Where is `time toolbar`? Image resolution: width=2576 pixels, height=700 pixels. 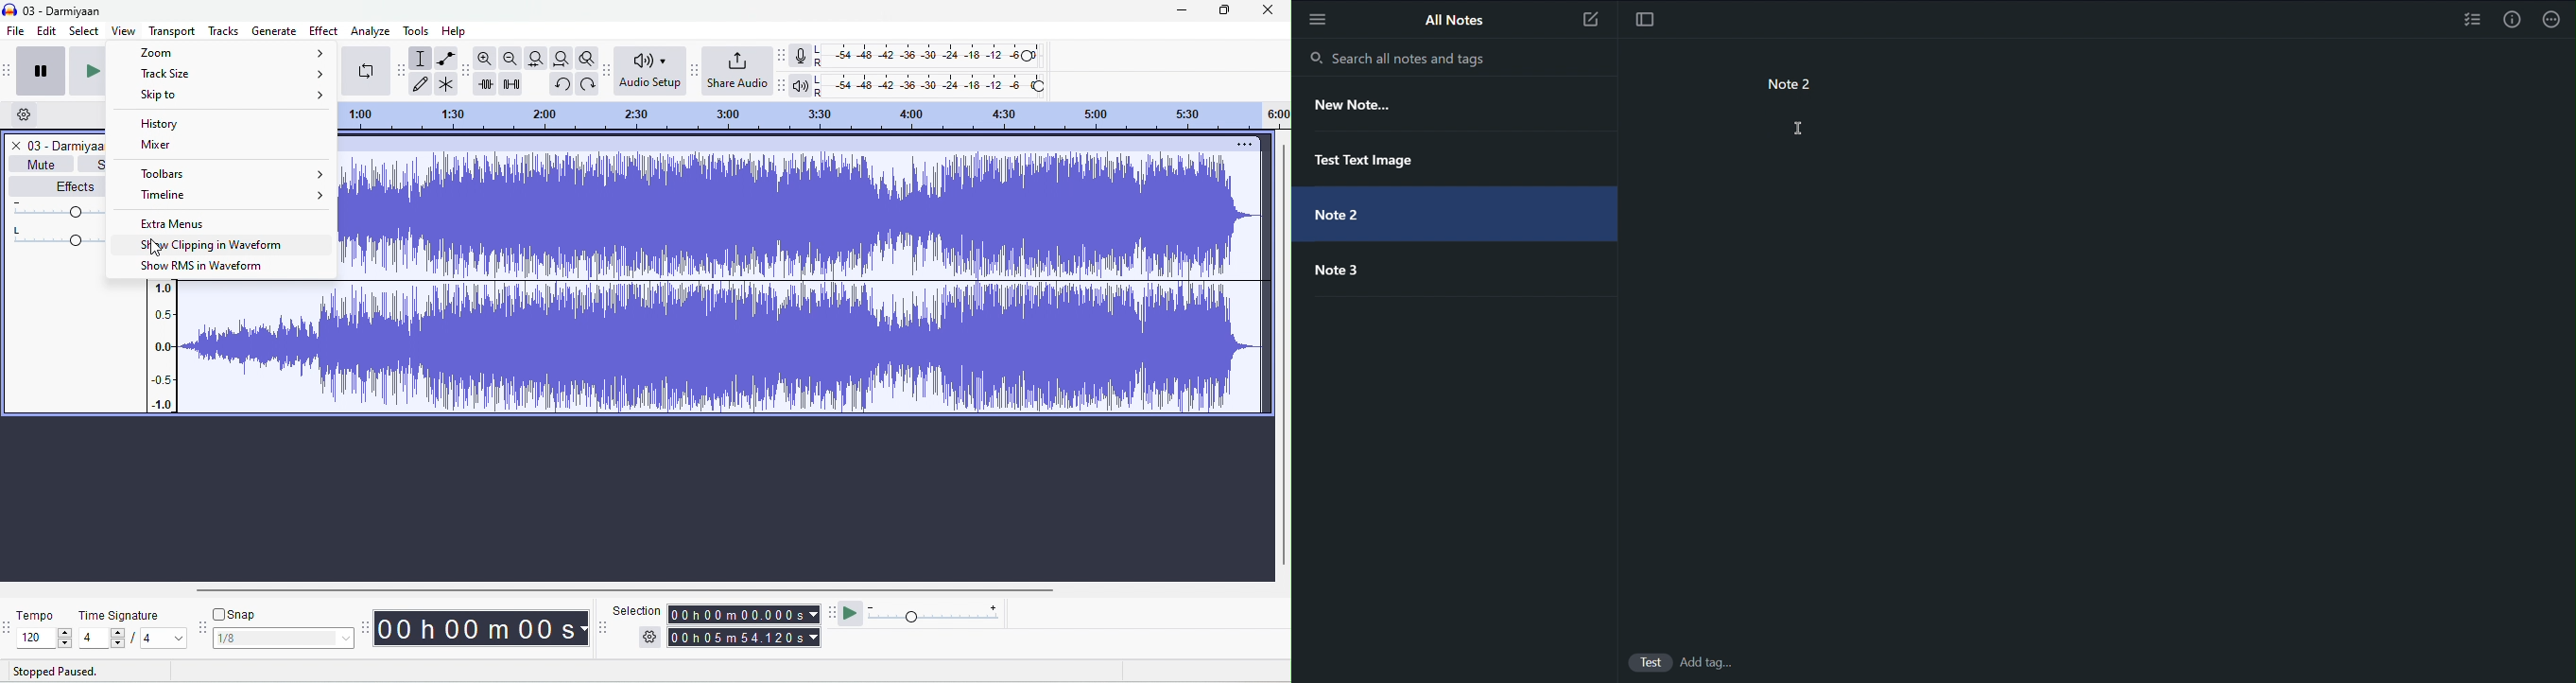
time toolbar is located at coordinates (368, 628).